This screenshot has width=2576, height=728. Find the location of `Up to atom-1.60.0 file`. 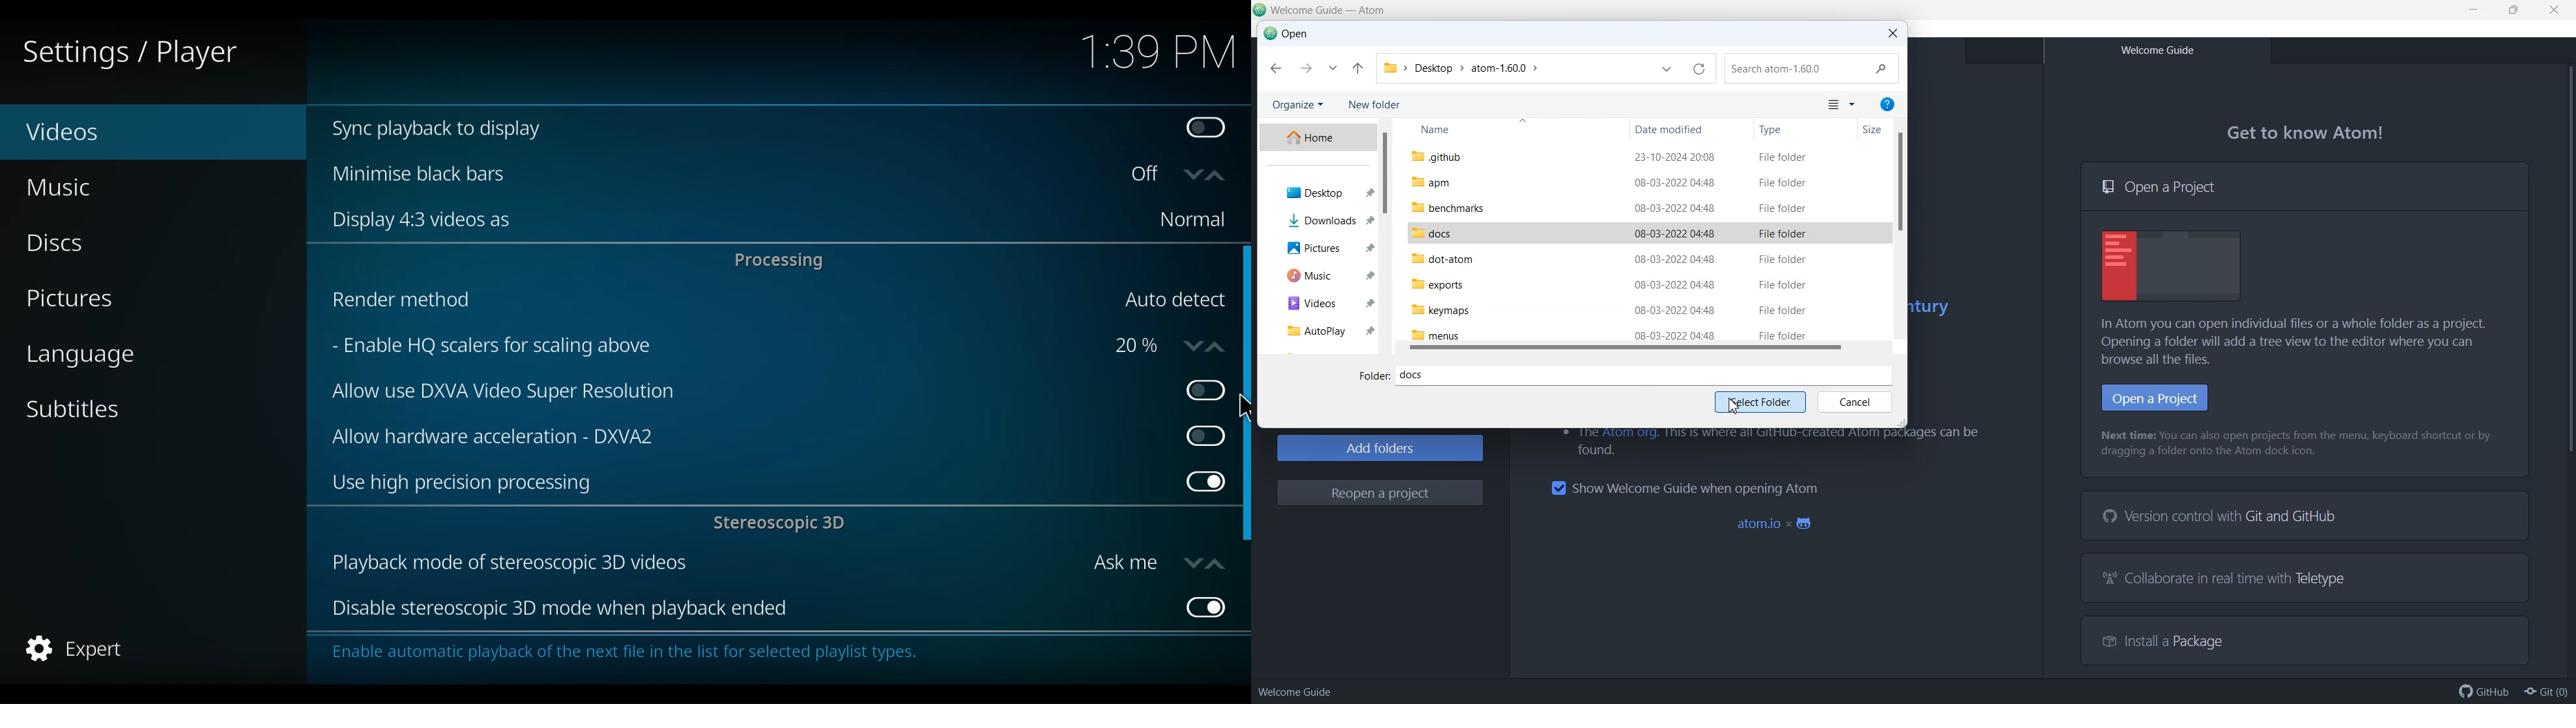

Up to atom-1.60.0 file is located at coordinates (1358, 69).